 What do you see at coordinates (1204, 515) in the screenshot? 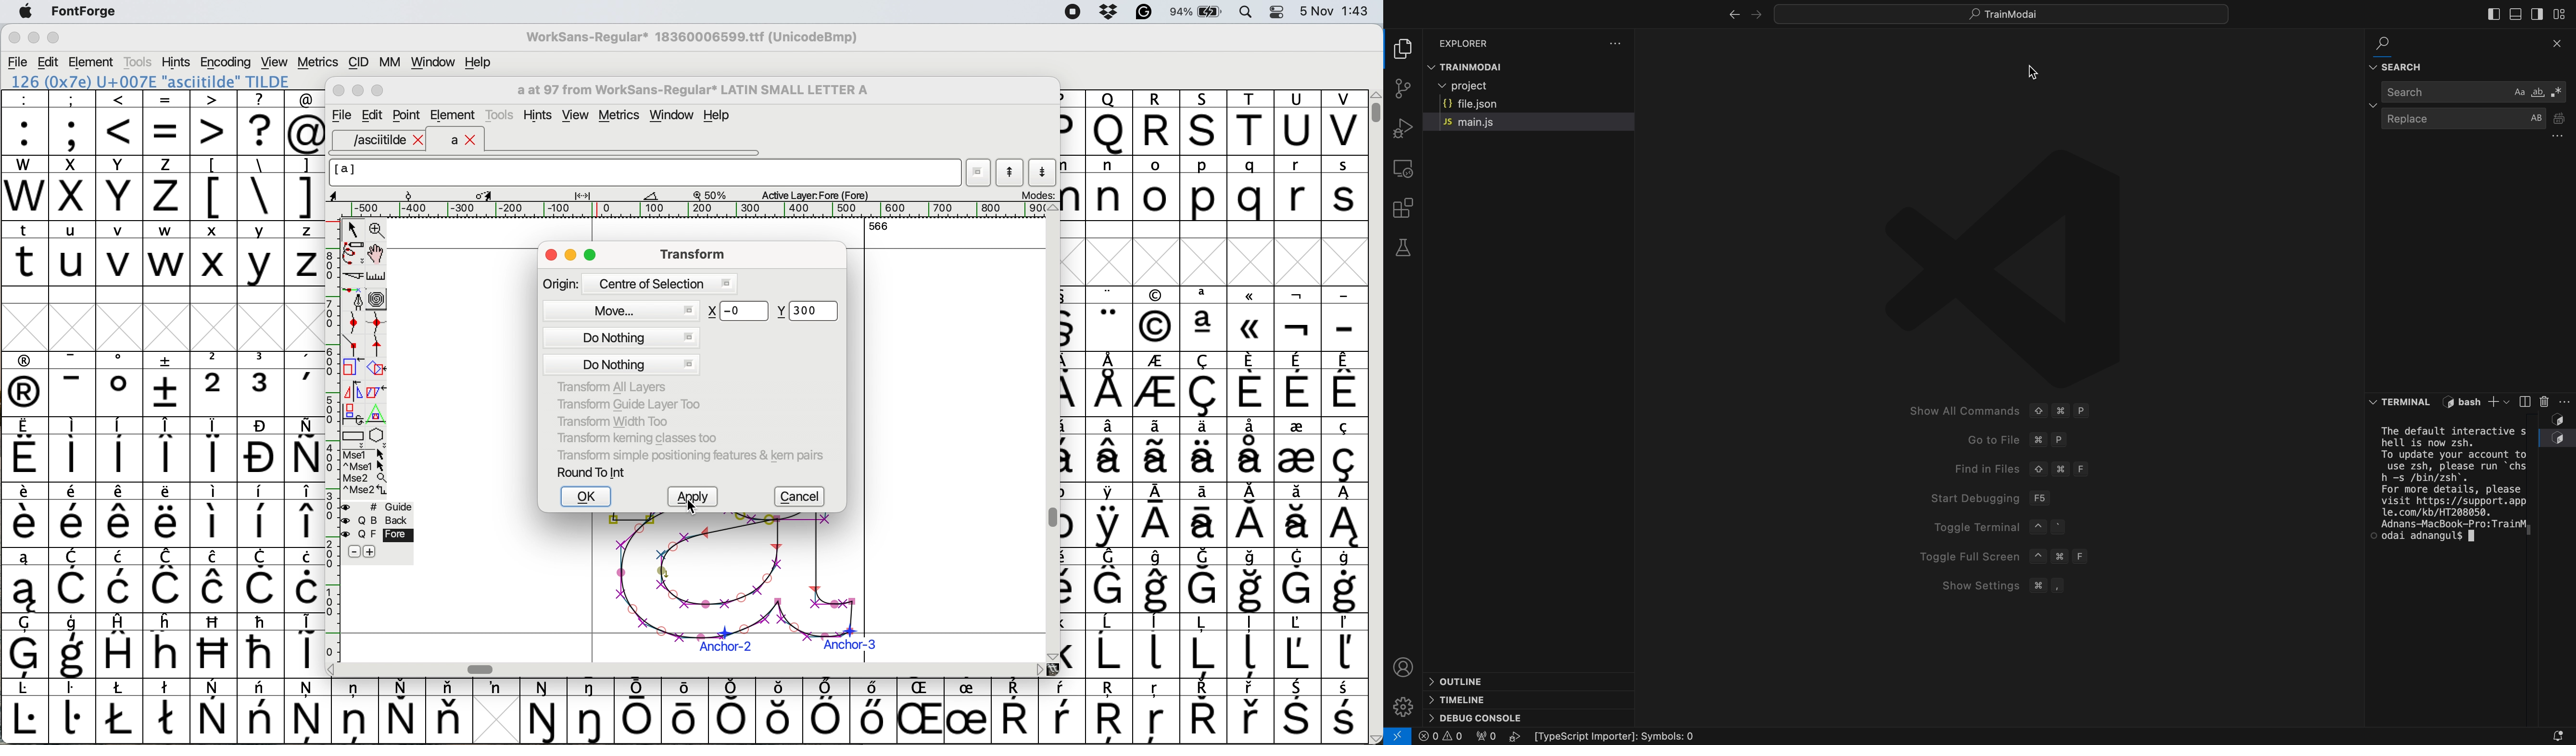
I see `symbol` at bounding box center [1204, 515].